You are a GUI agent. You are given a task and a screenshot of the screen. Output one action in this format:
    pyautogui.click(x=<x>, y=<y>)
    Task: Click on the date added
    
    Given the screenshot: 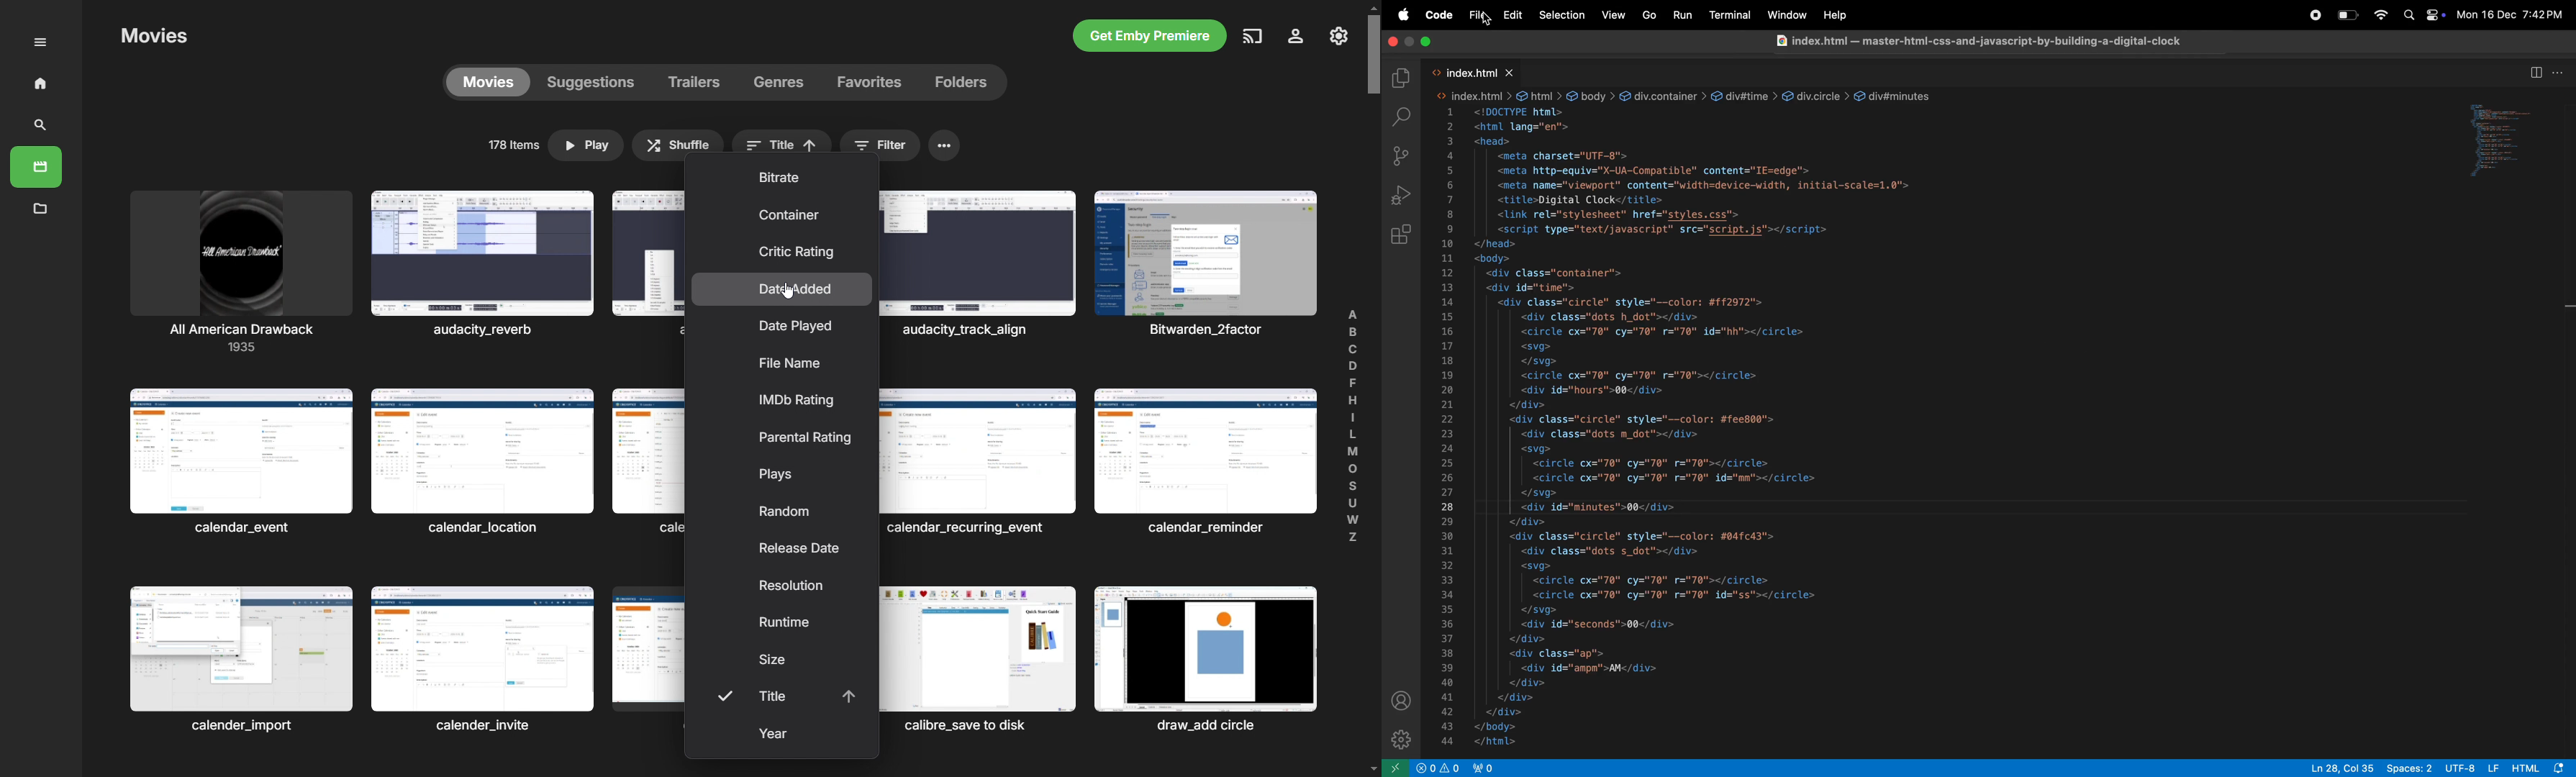 What is the action you would take?
    pyautogui.click(x=784, y=288)
    